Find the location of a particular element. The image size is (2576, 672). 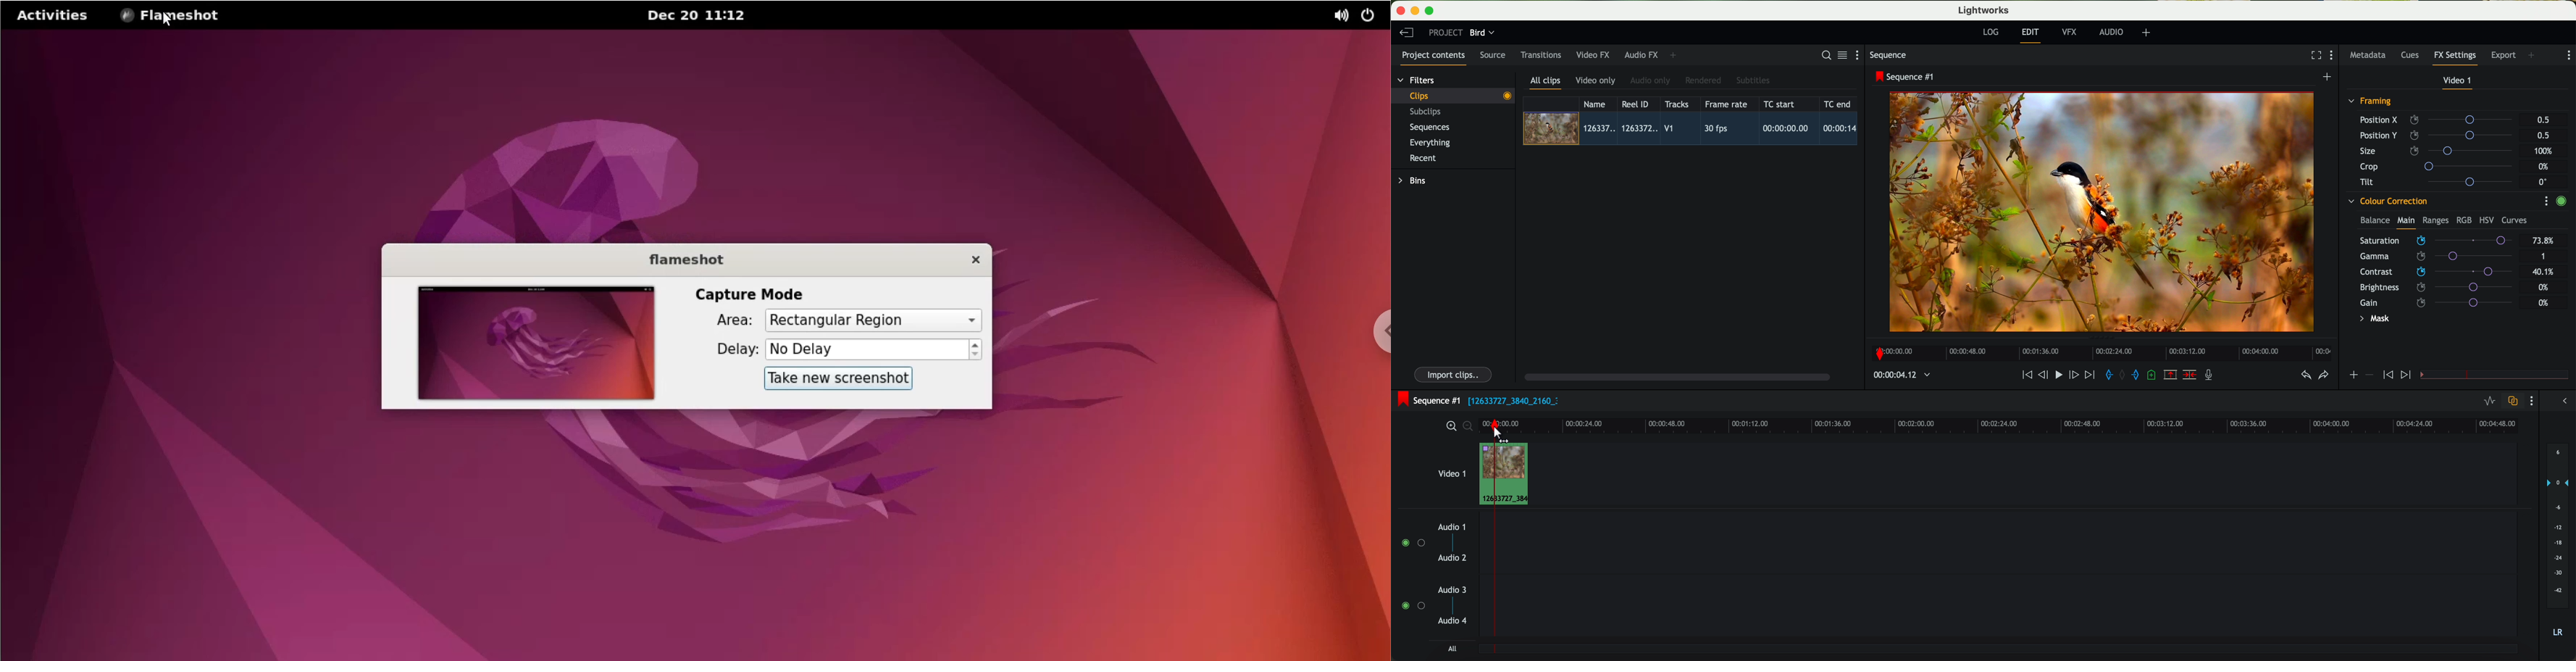

0.5 is located at coordinates (2544, 120).